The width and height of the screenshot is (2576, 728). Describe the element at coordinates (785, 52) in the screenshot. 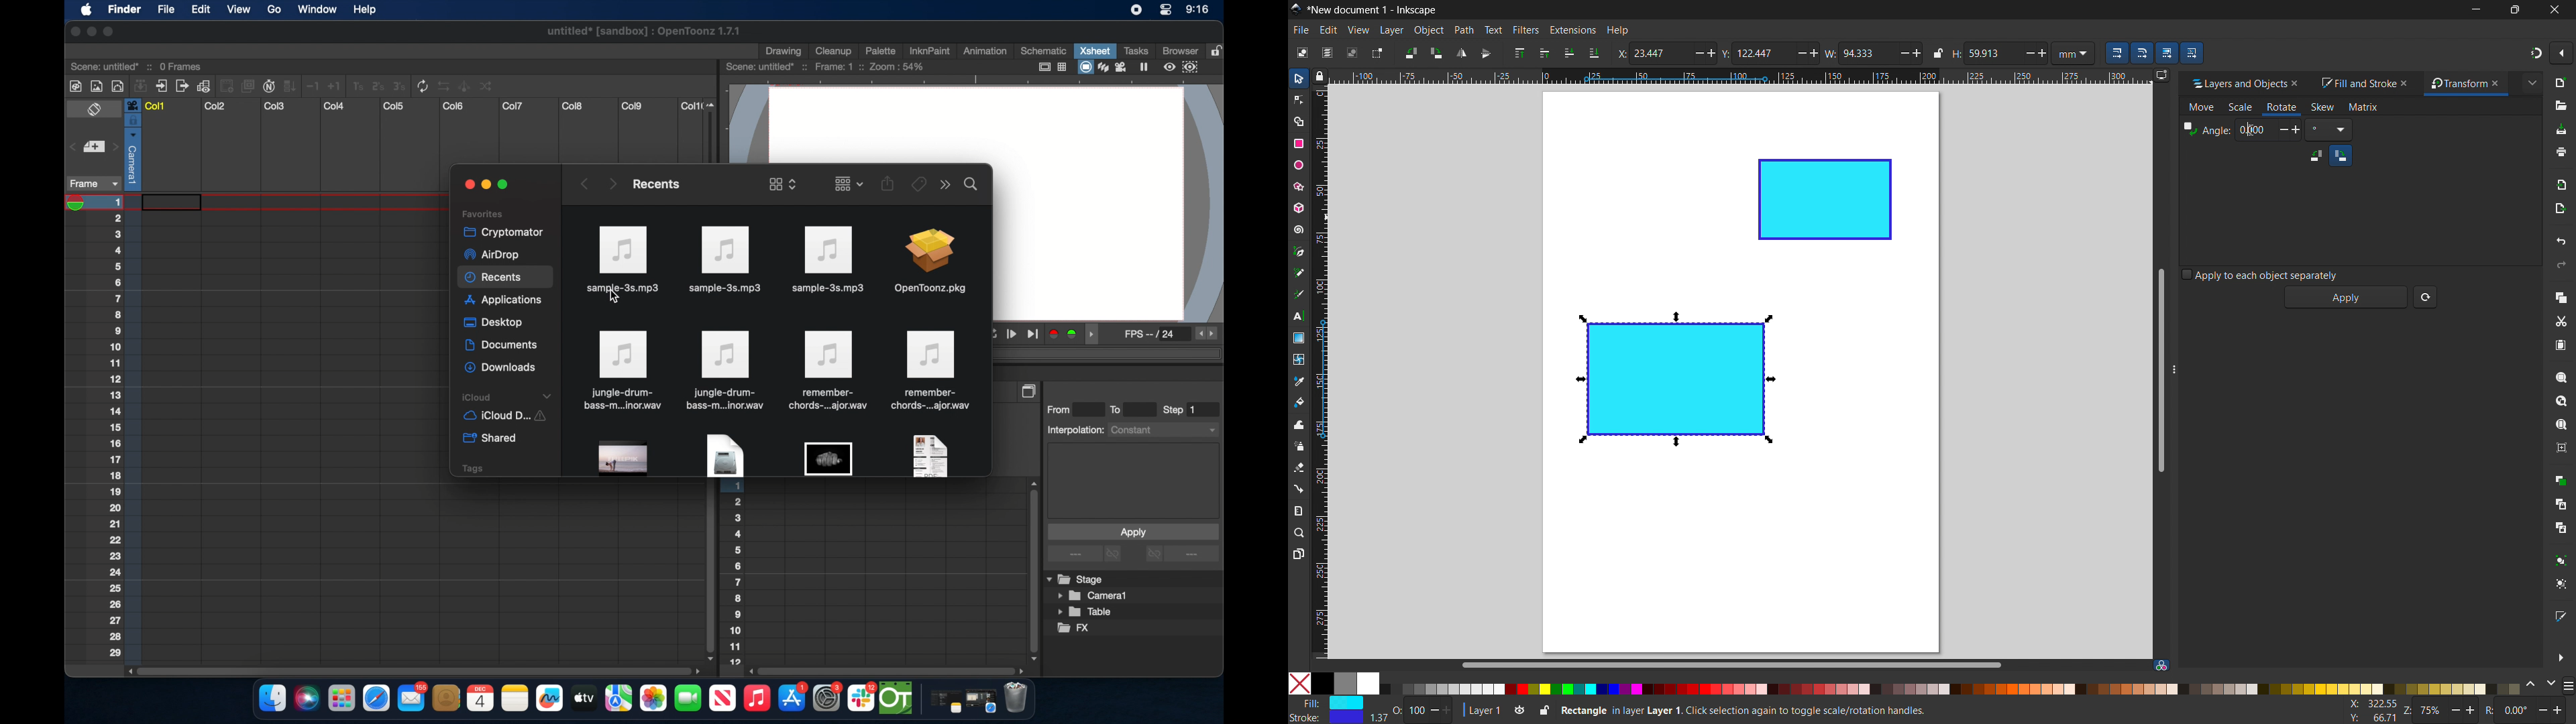

I see `drawing` at that location.